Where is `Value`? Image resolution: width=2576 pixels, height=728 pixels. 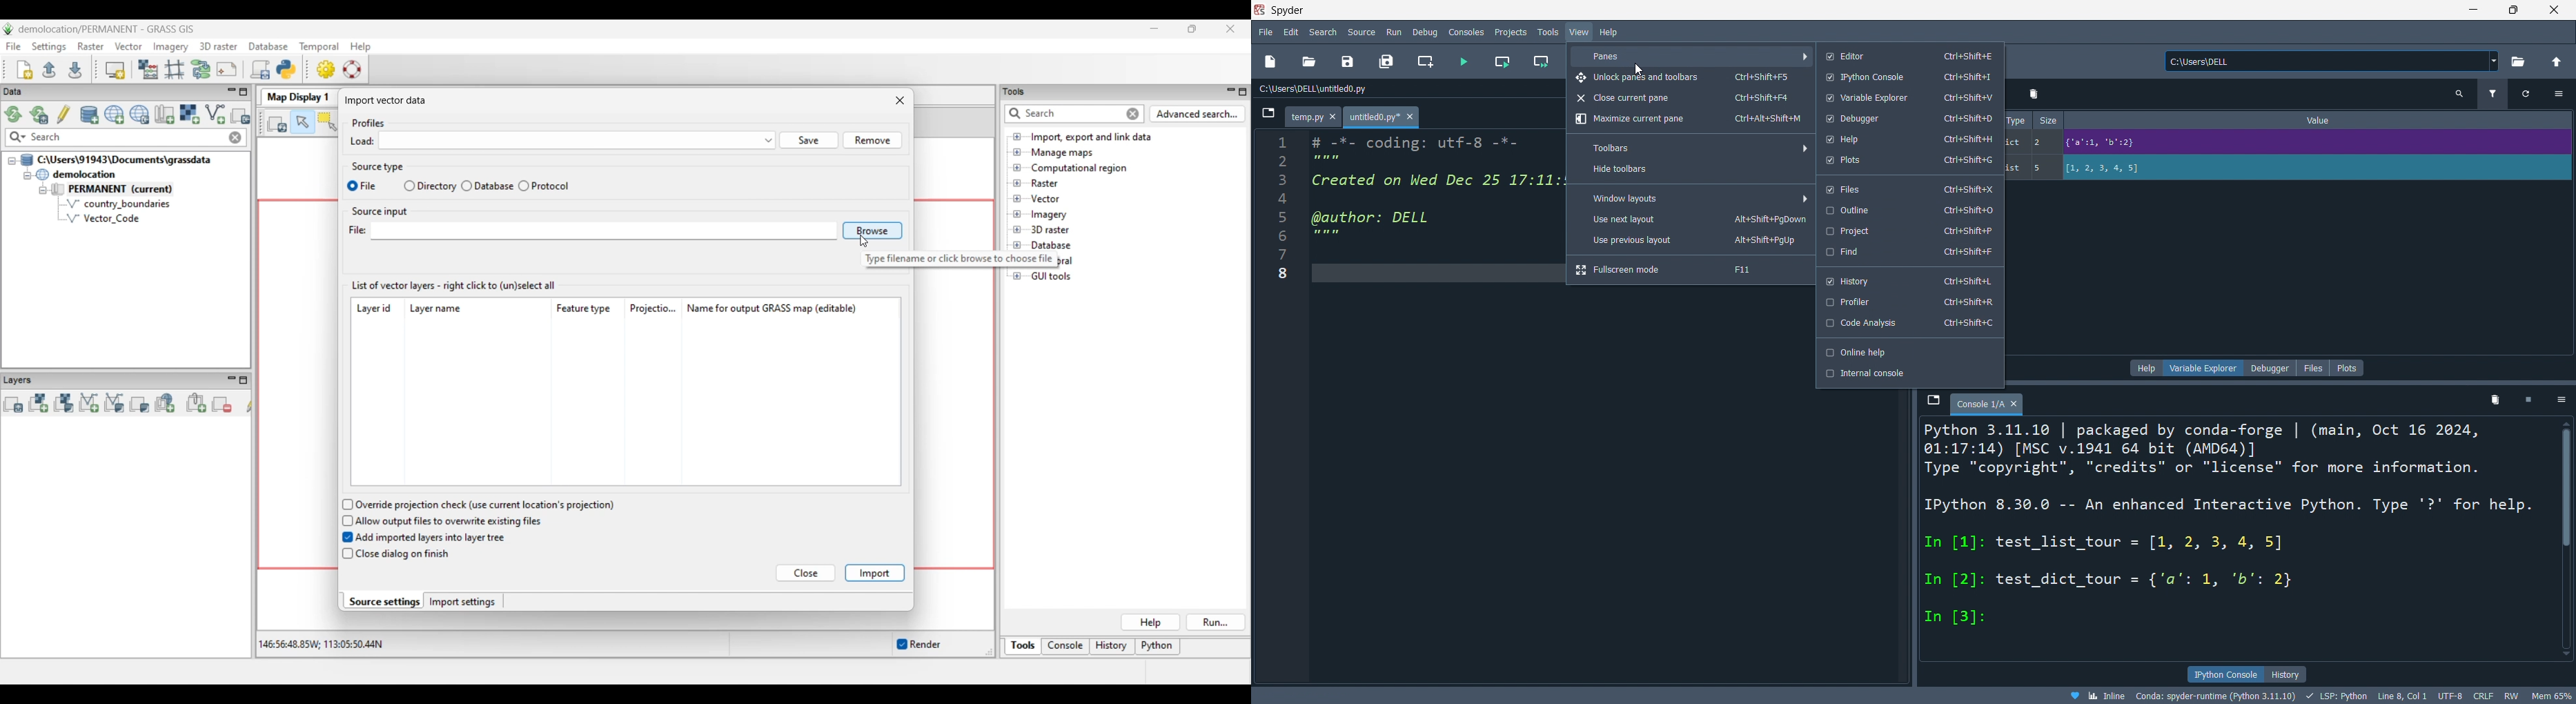
Value is located at coordinates (2320, 146).